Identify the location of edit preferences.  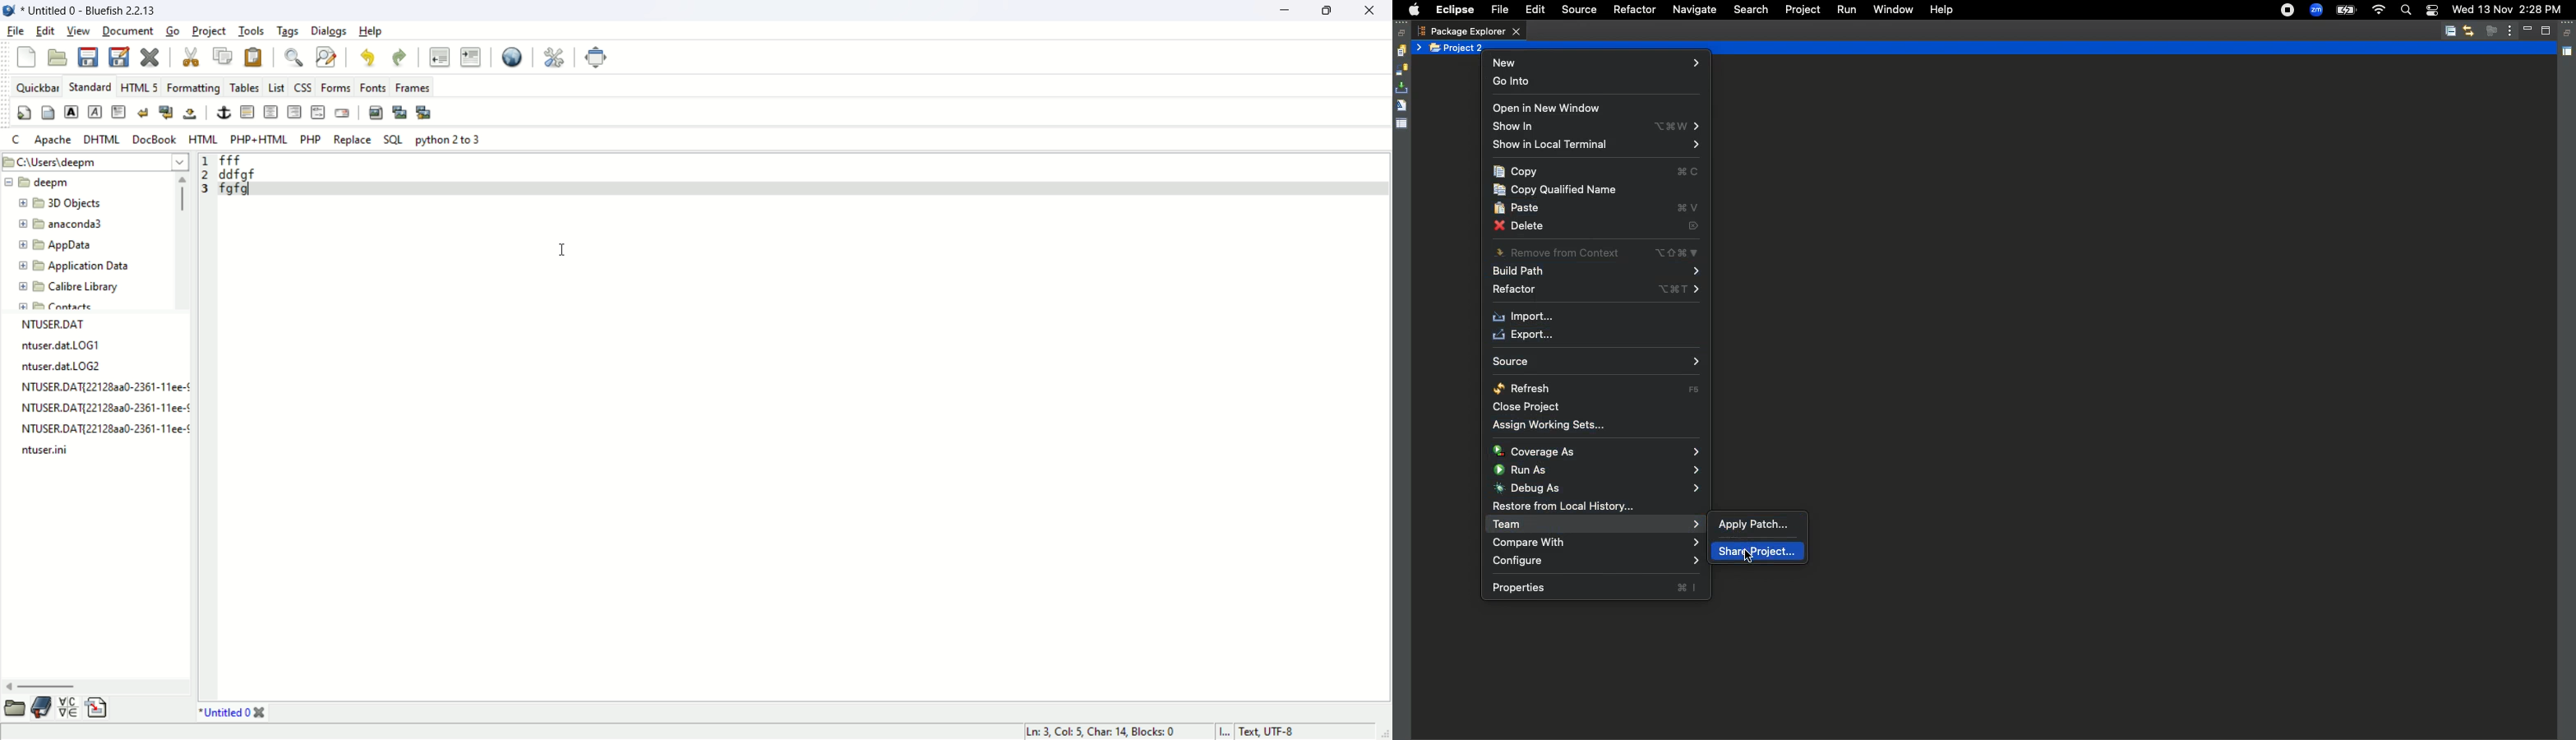
(555, 57).